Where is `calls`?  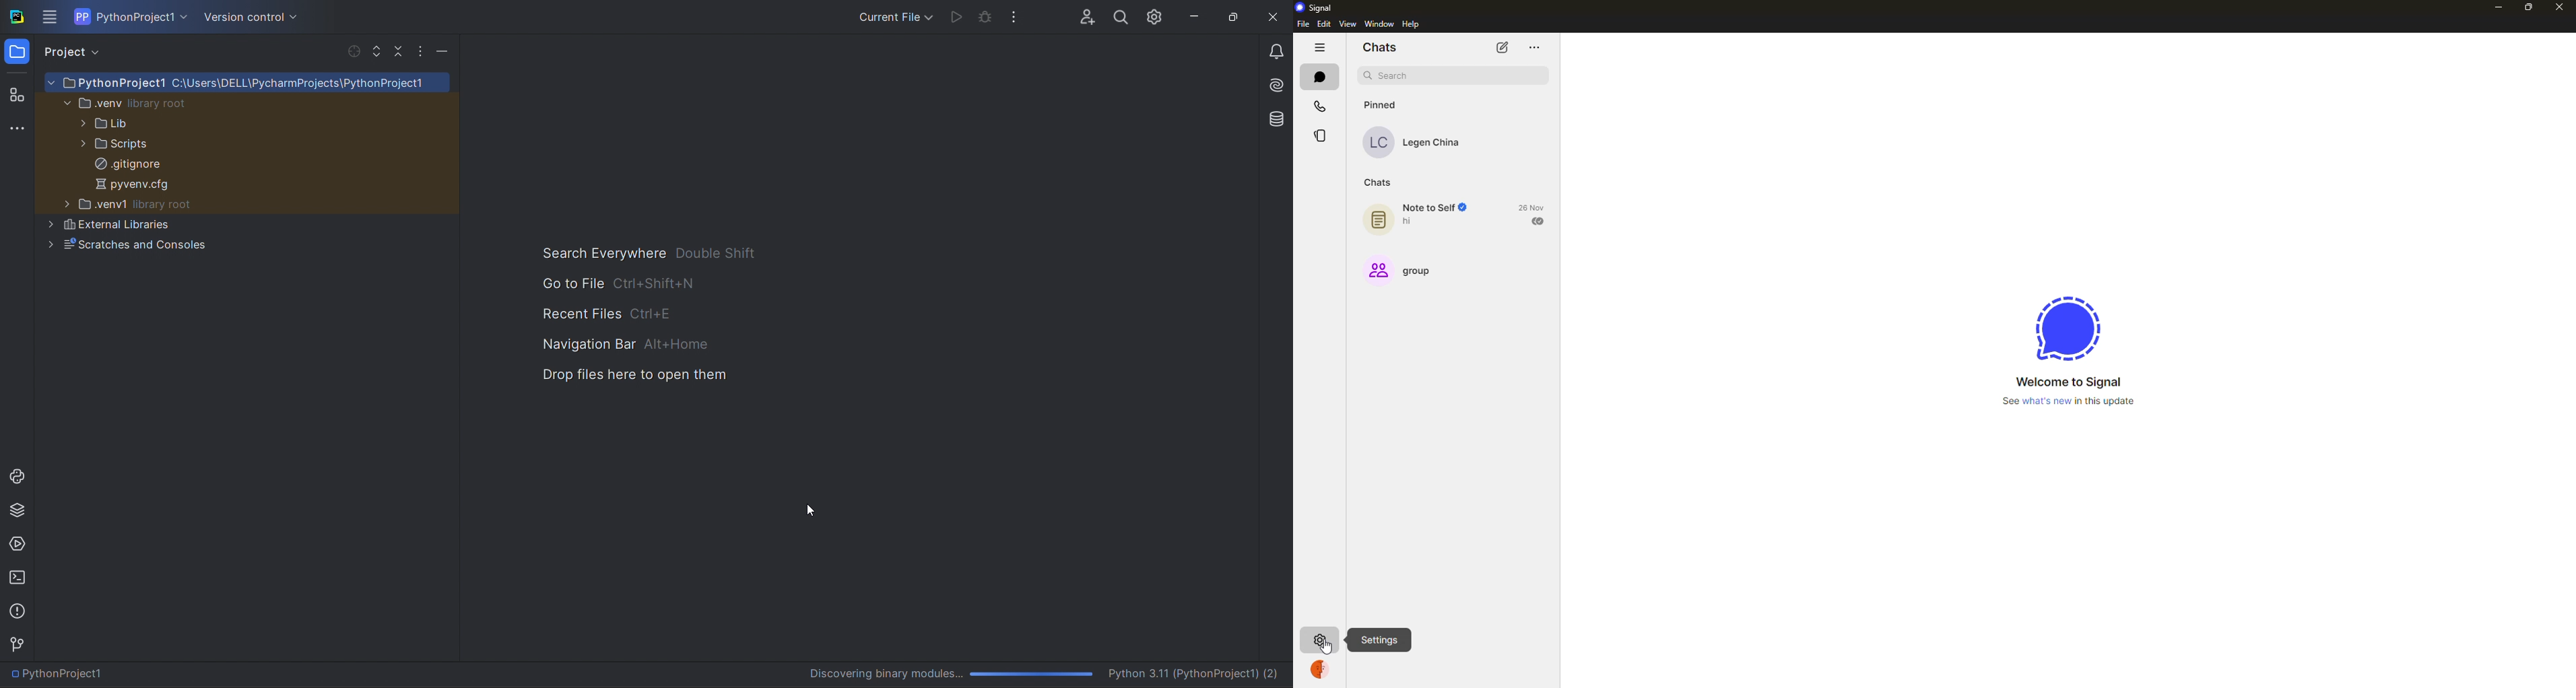 calls is located at coordinates (1321, 106).